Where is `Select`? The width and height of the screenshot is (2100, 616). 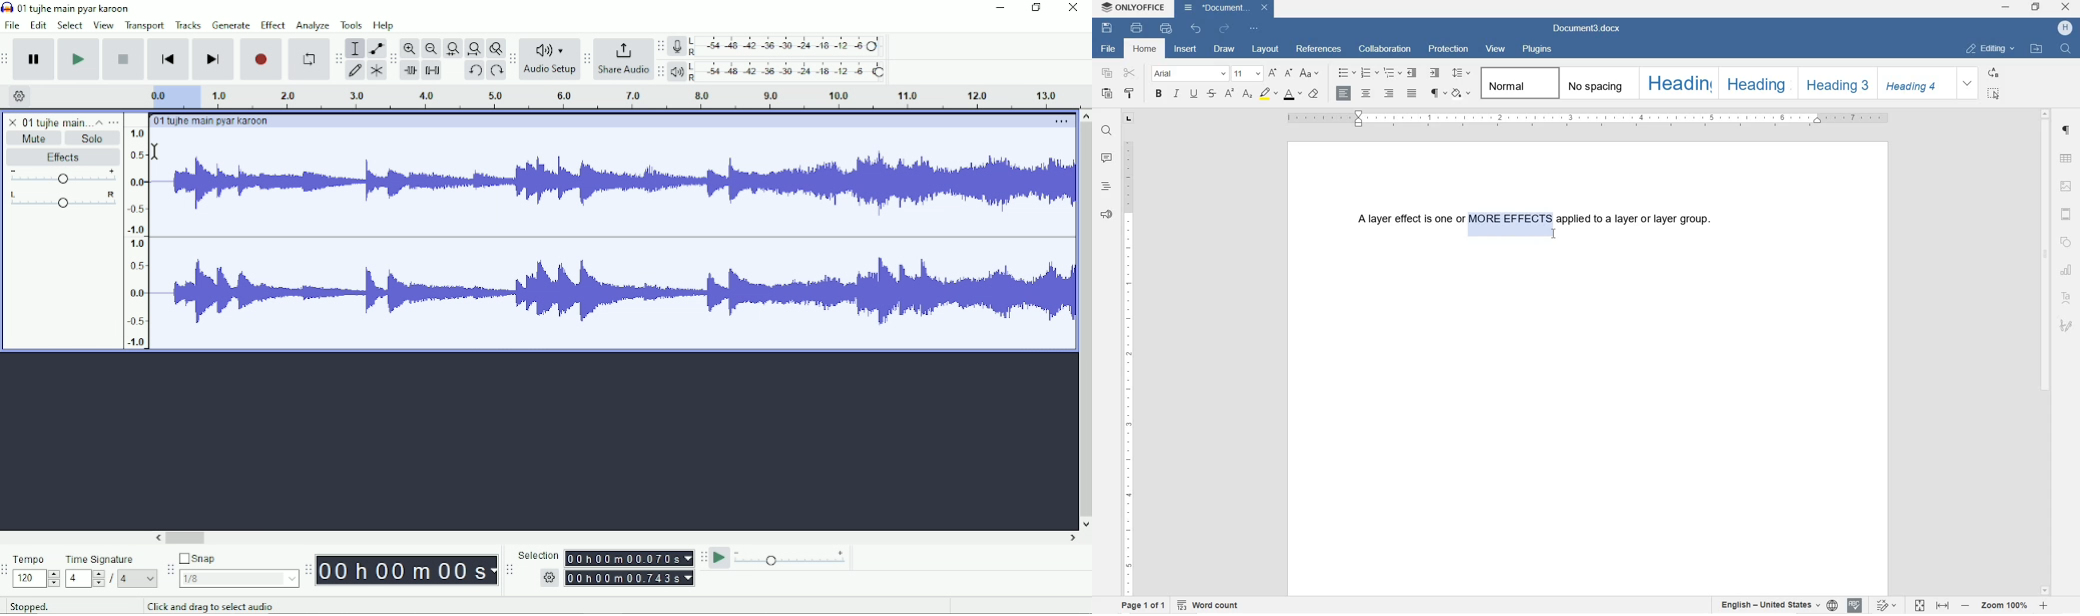
Select is located at coordinates (70, 25).